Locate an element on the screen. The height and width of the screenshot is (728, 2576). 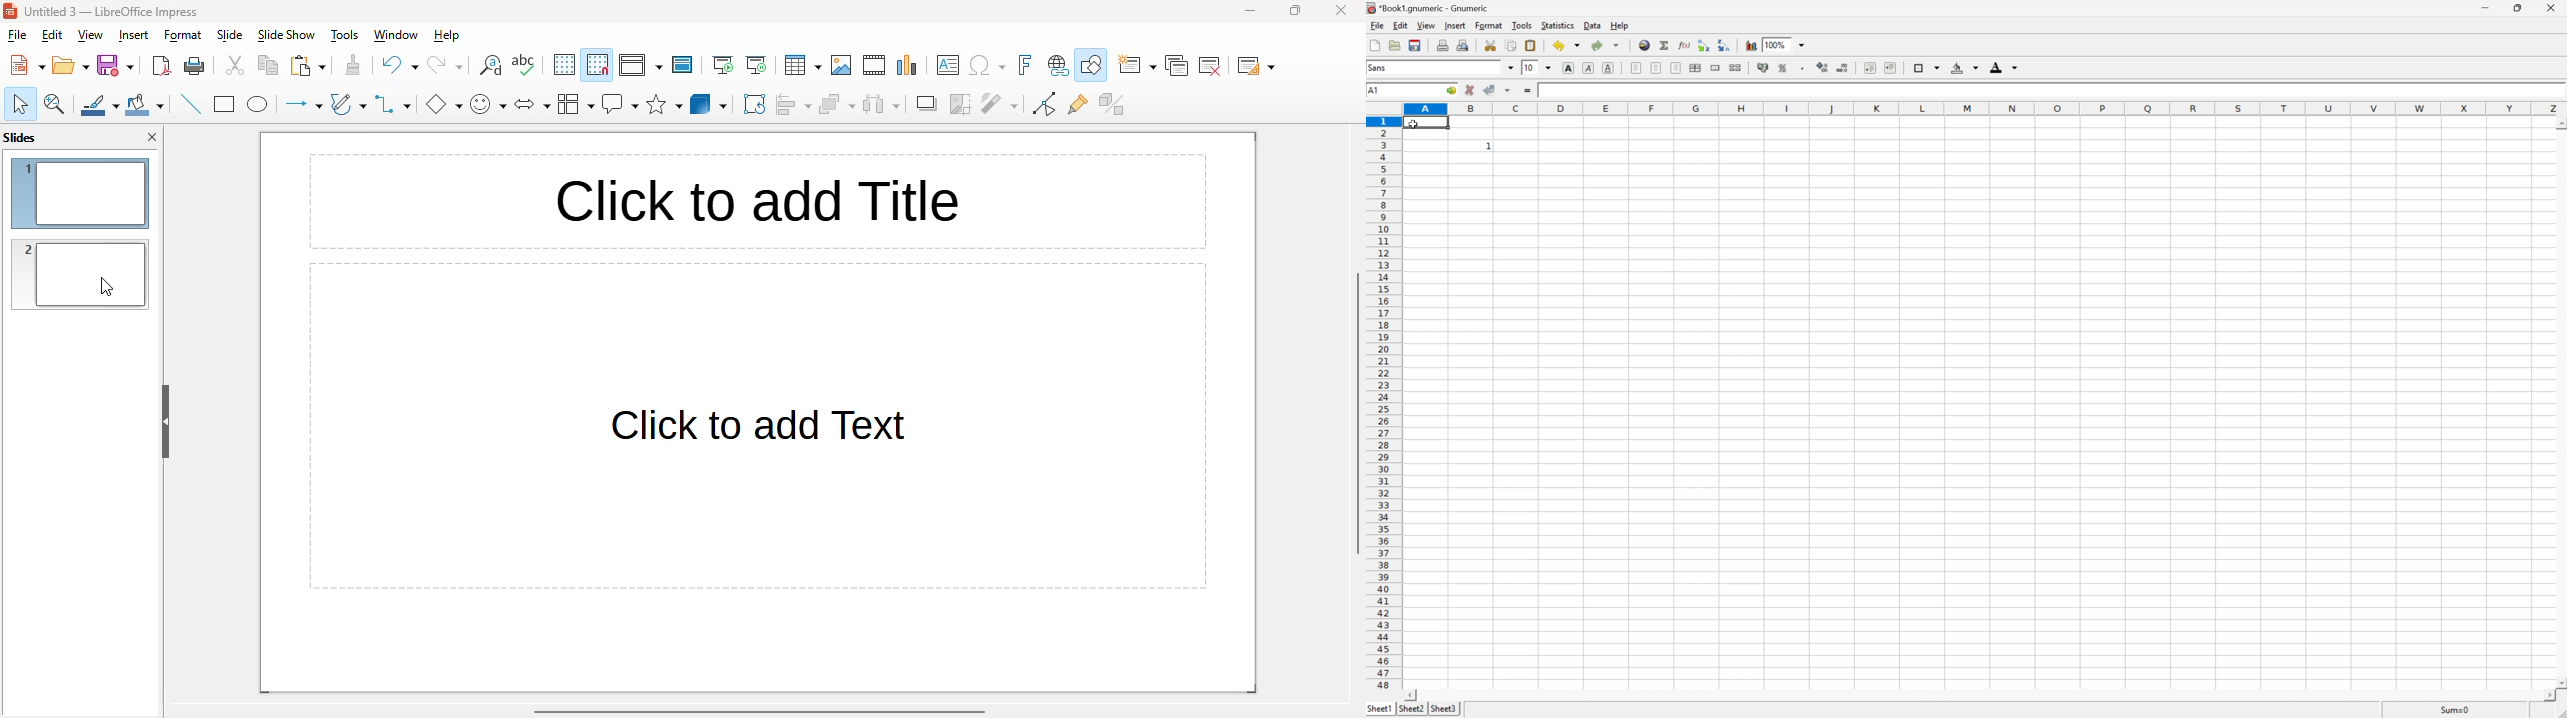
open is located at coordinates (71, 66).